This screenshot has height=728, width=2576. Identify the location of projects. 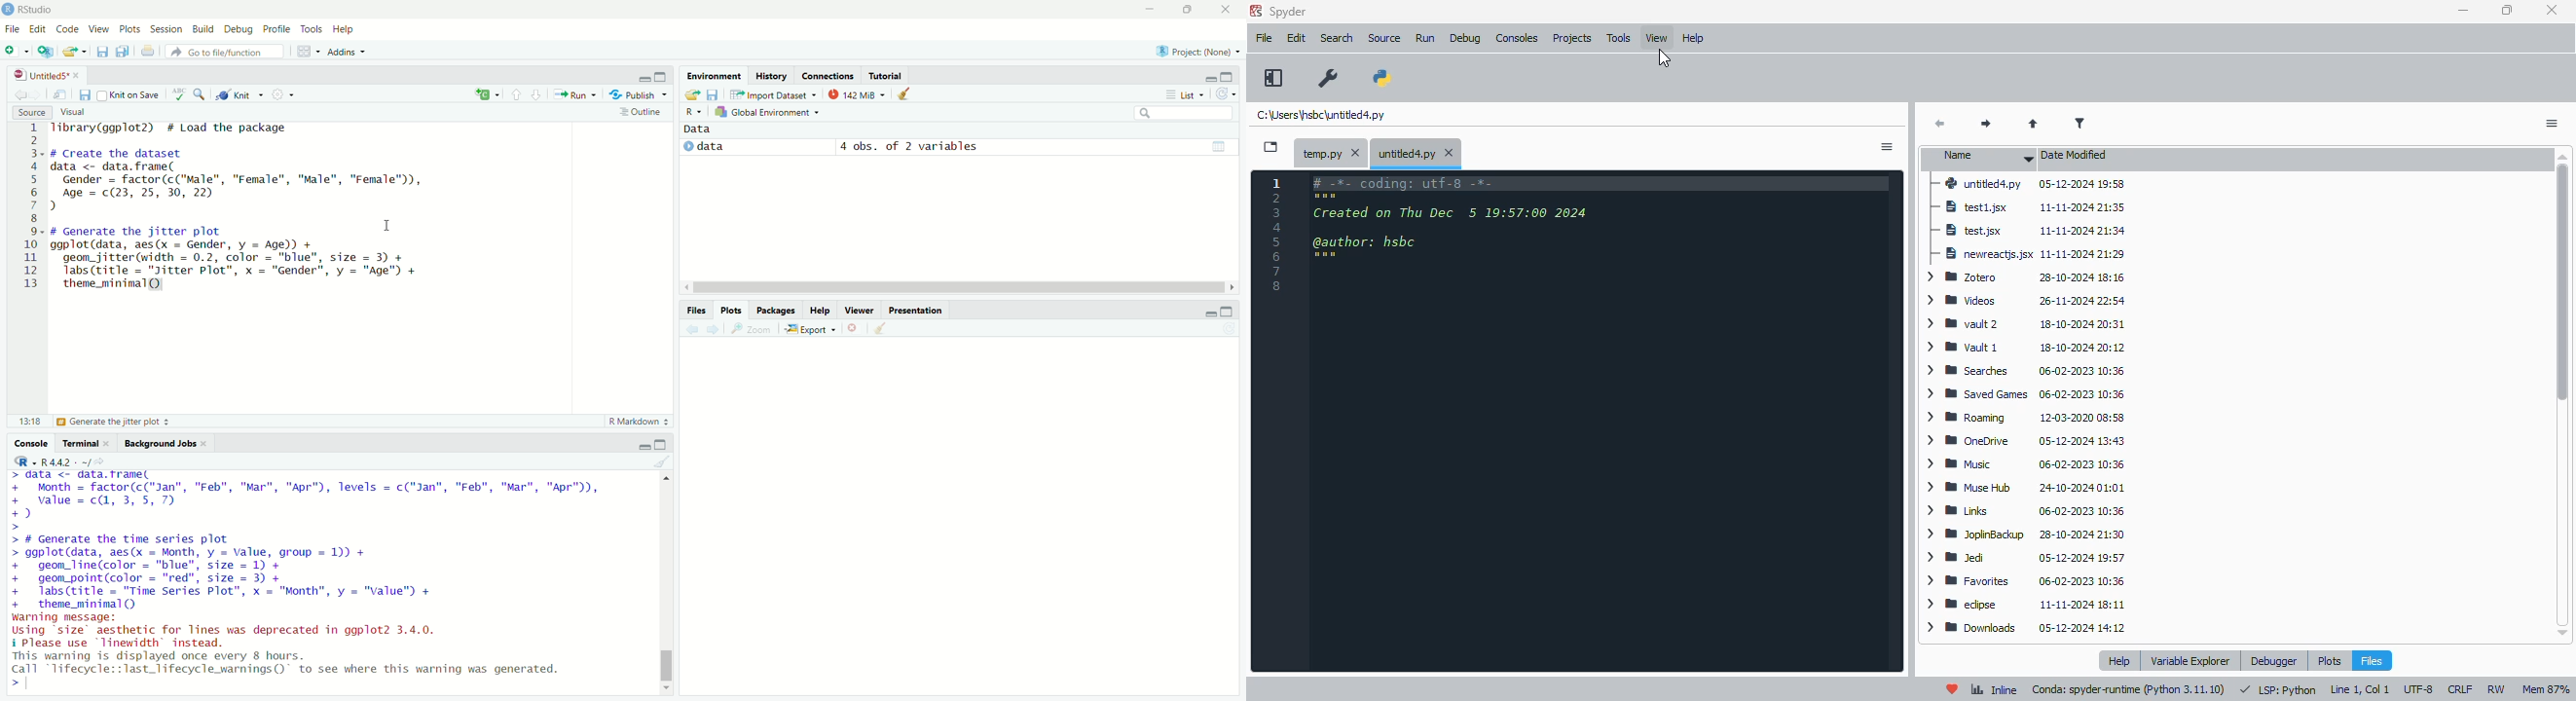
(1572, 38).